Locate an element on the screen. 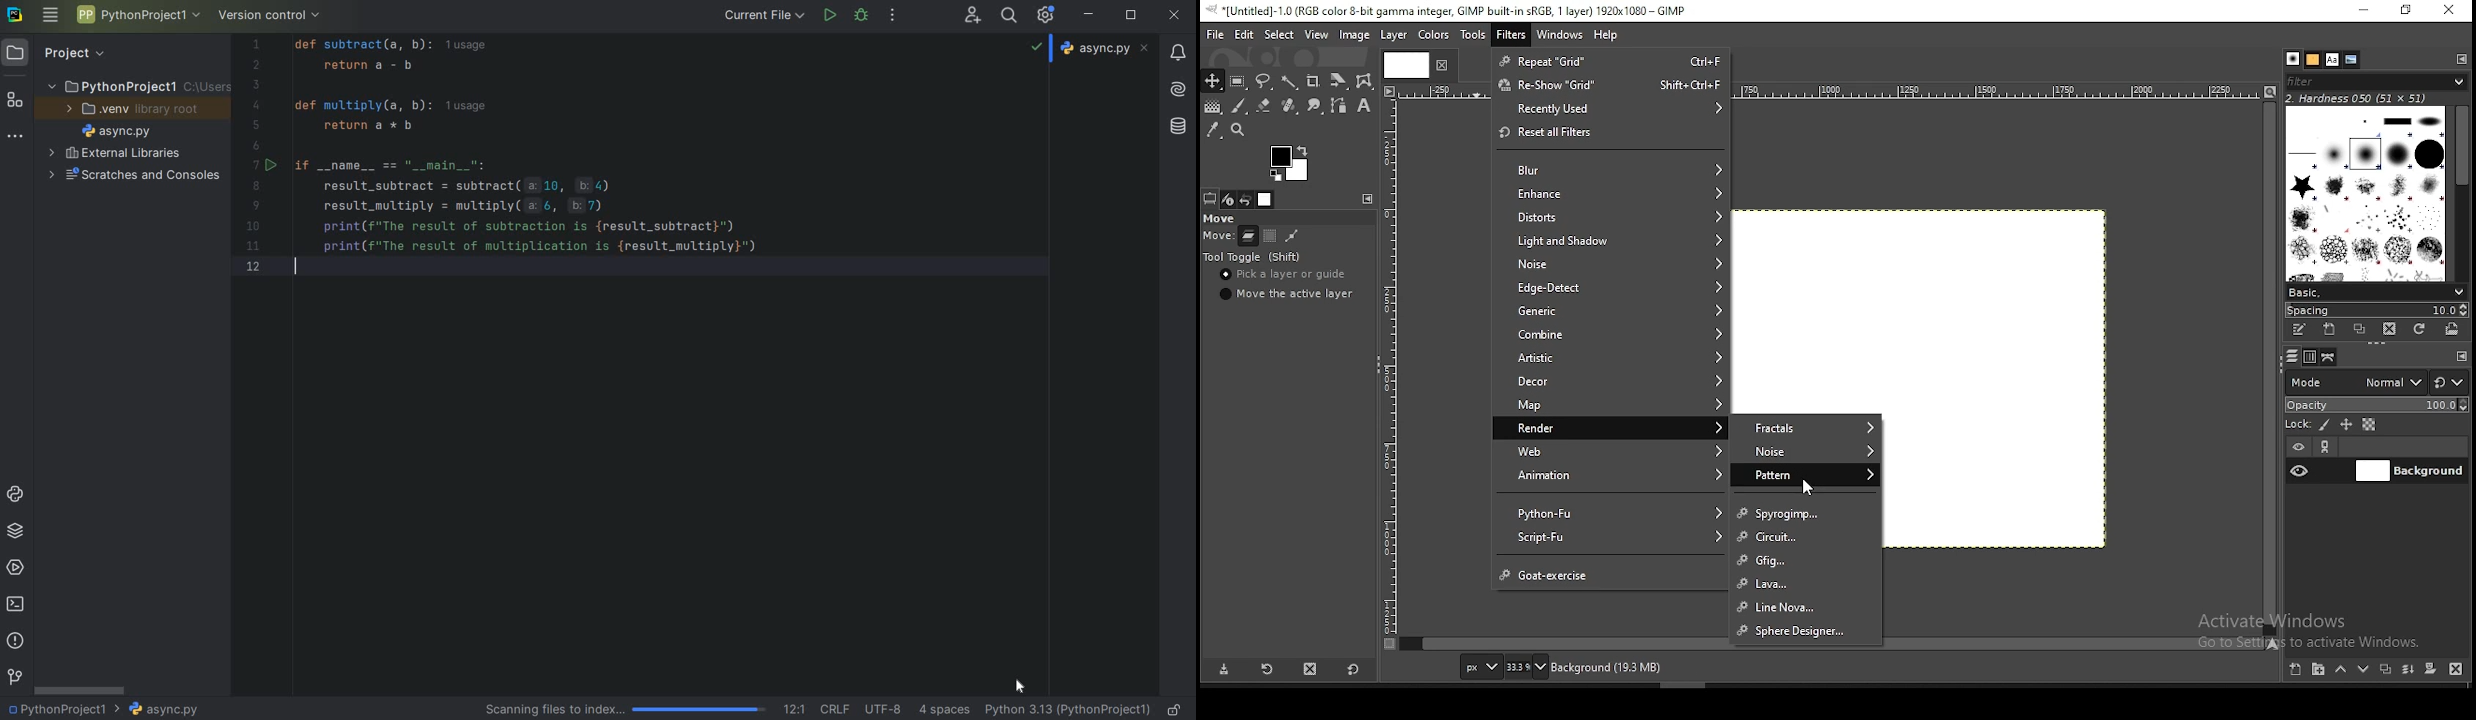  brush presets is located at coordinates (2376, 293).